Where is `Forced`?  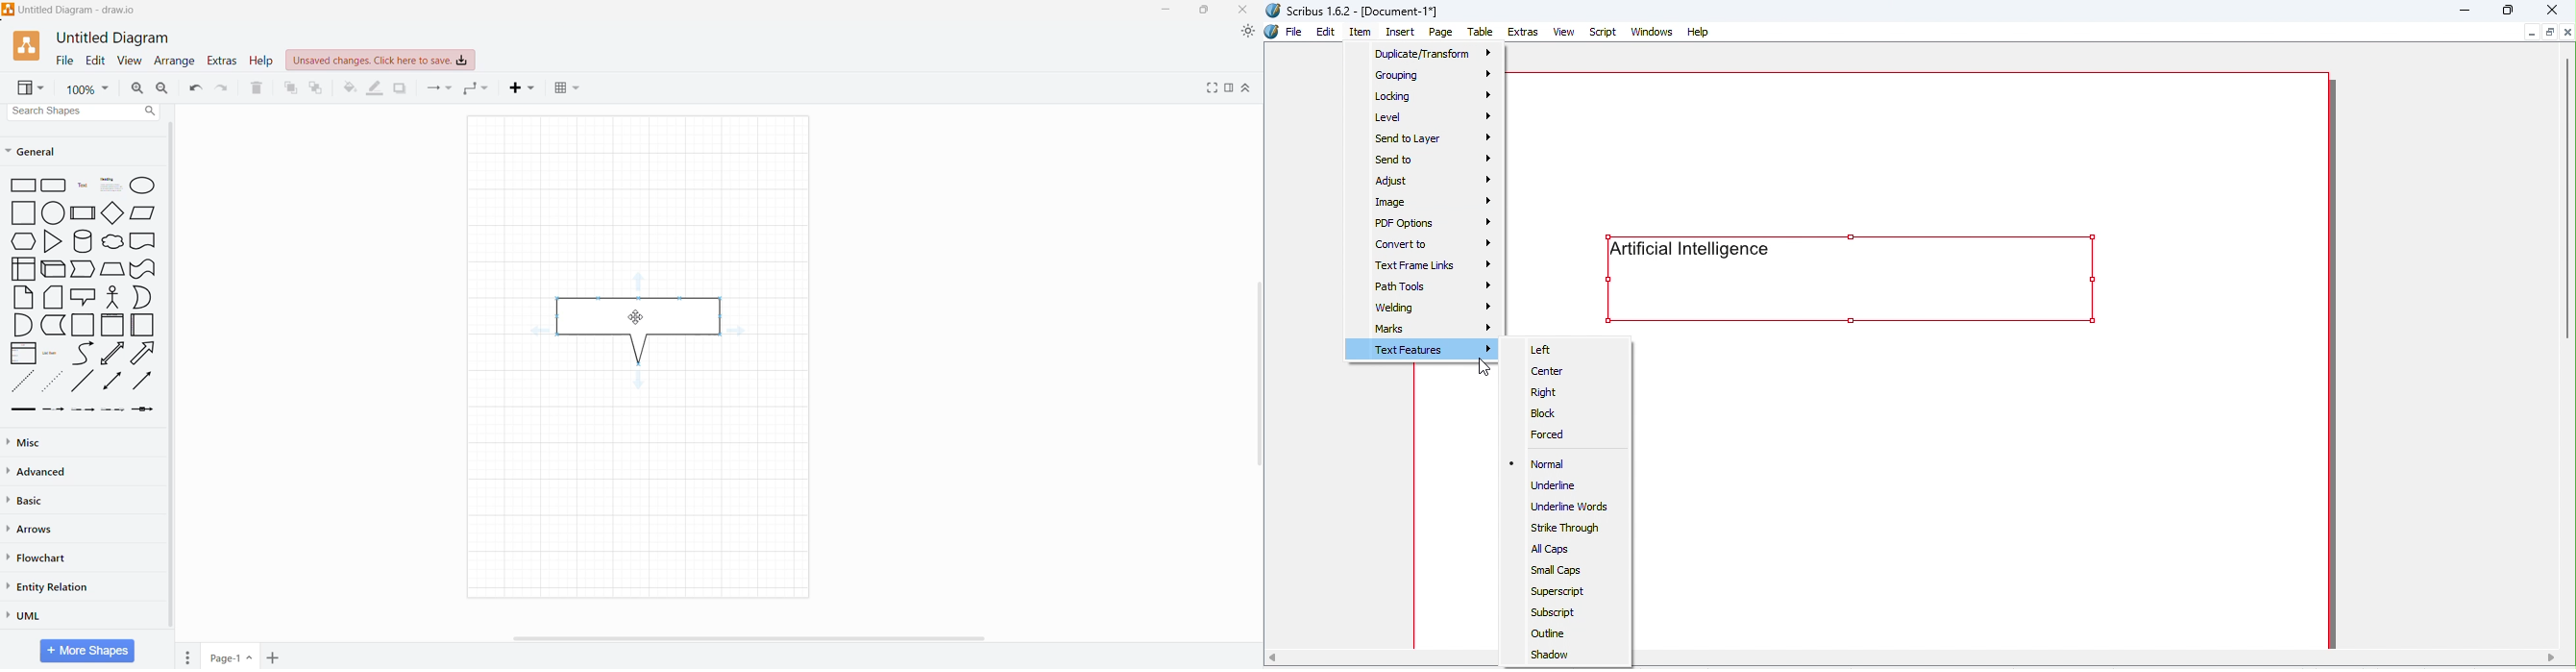 Forced is located at coordinates (1550, 432).